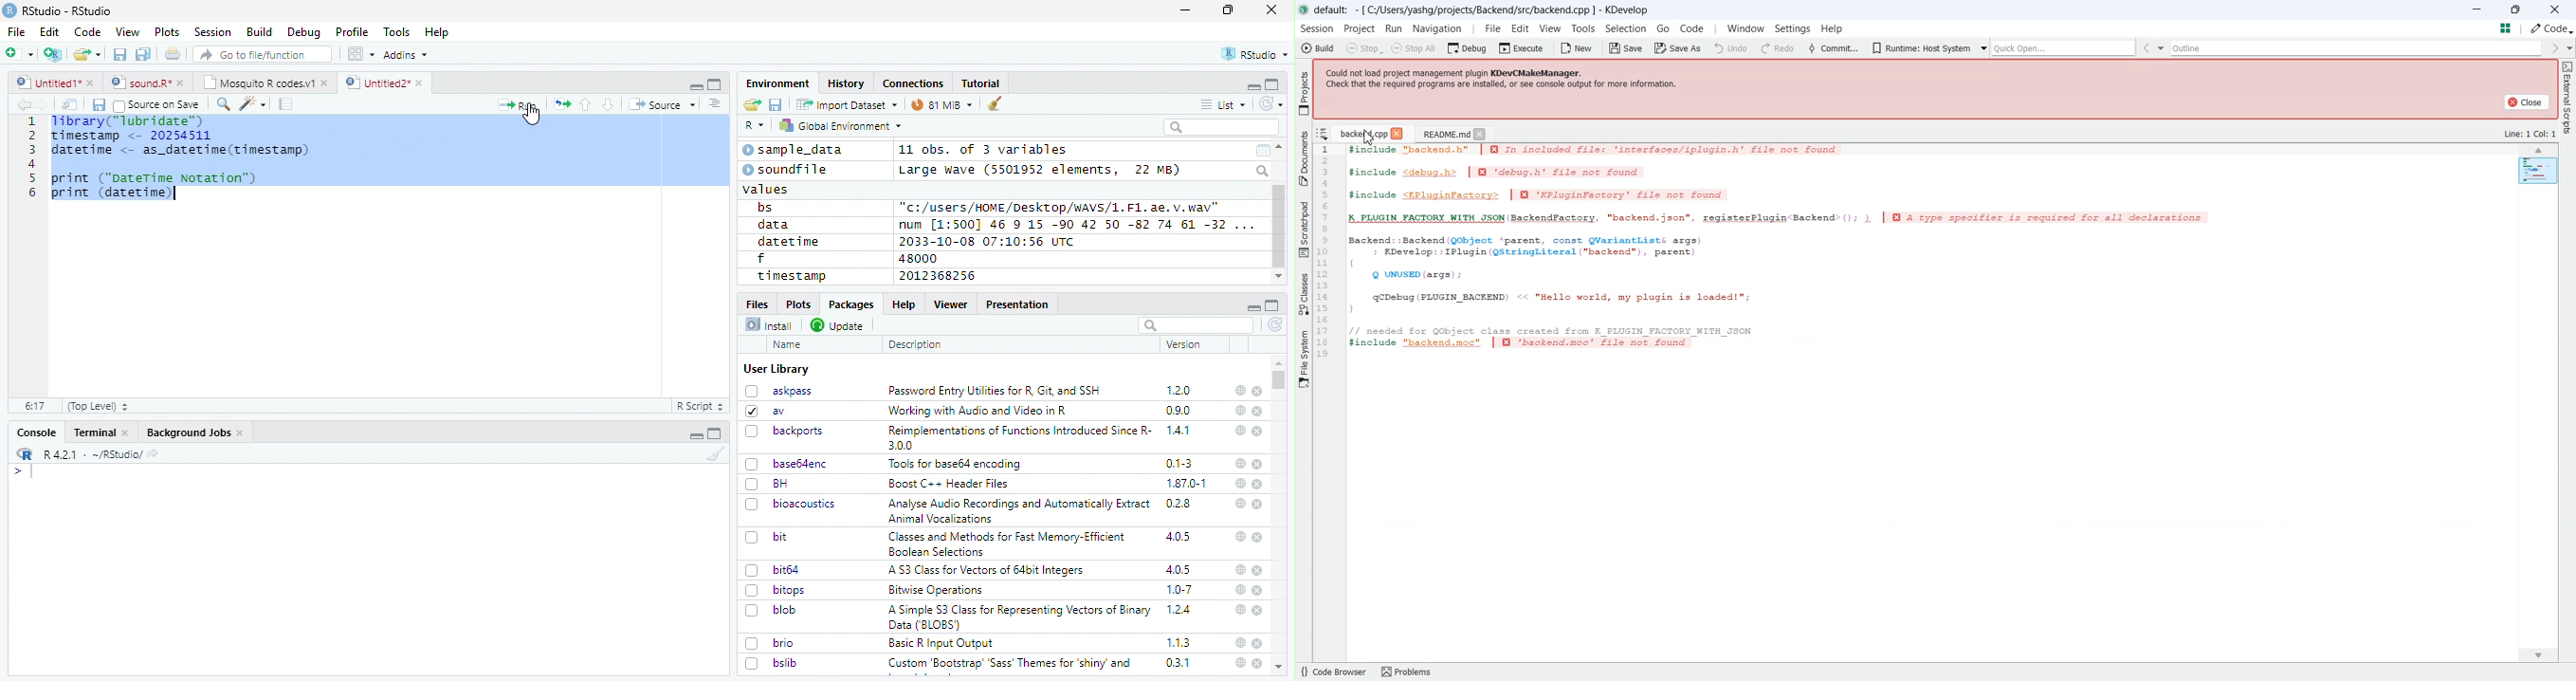  What do you see at coordinates (49, 31) in the screenshot?
I see `Edit` at bounding box center [49, 31].